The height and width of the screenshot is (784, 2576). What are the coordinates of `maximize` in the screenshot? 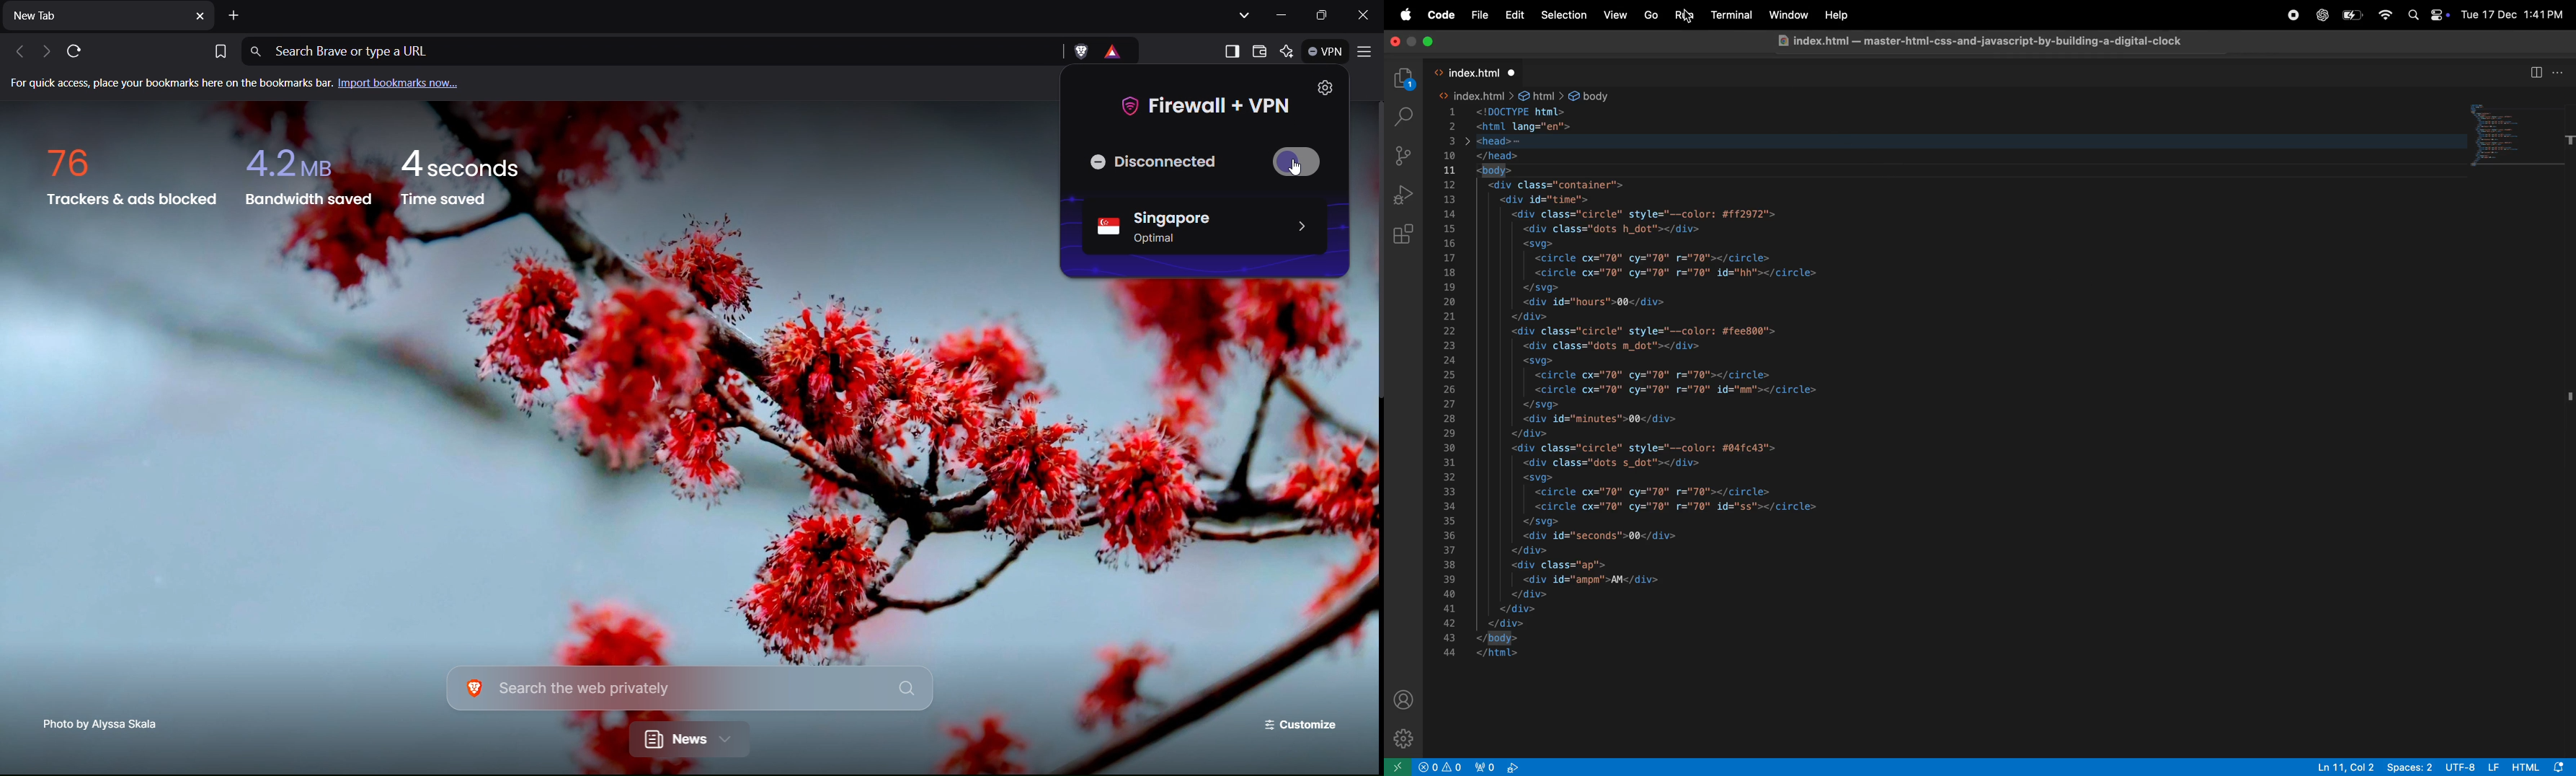 It's located at (1431, 43).